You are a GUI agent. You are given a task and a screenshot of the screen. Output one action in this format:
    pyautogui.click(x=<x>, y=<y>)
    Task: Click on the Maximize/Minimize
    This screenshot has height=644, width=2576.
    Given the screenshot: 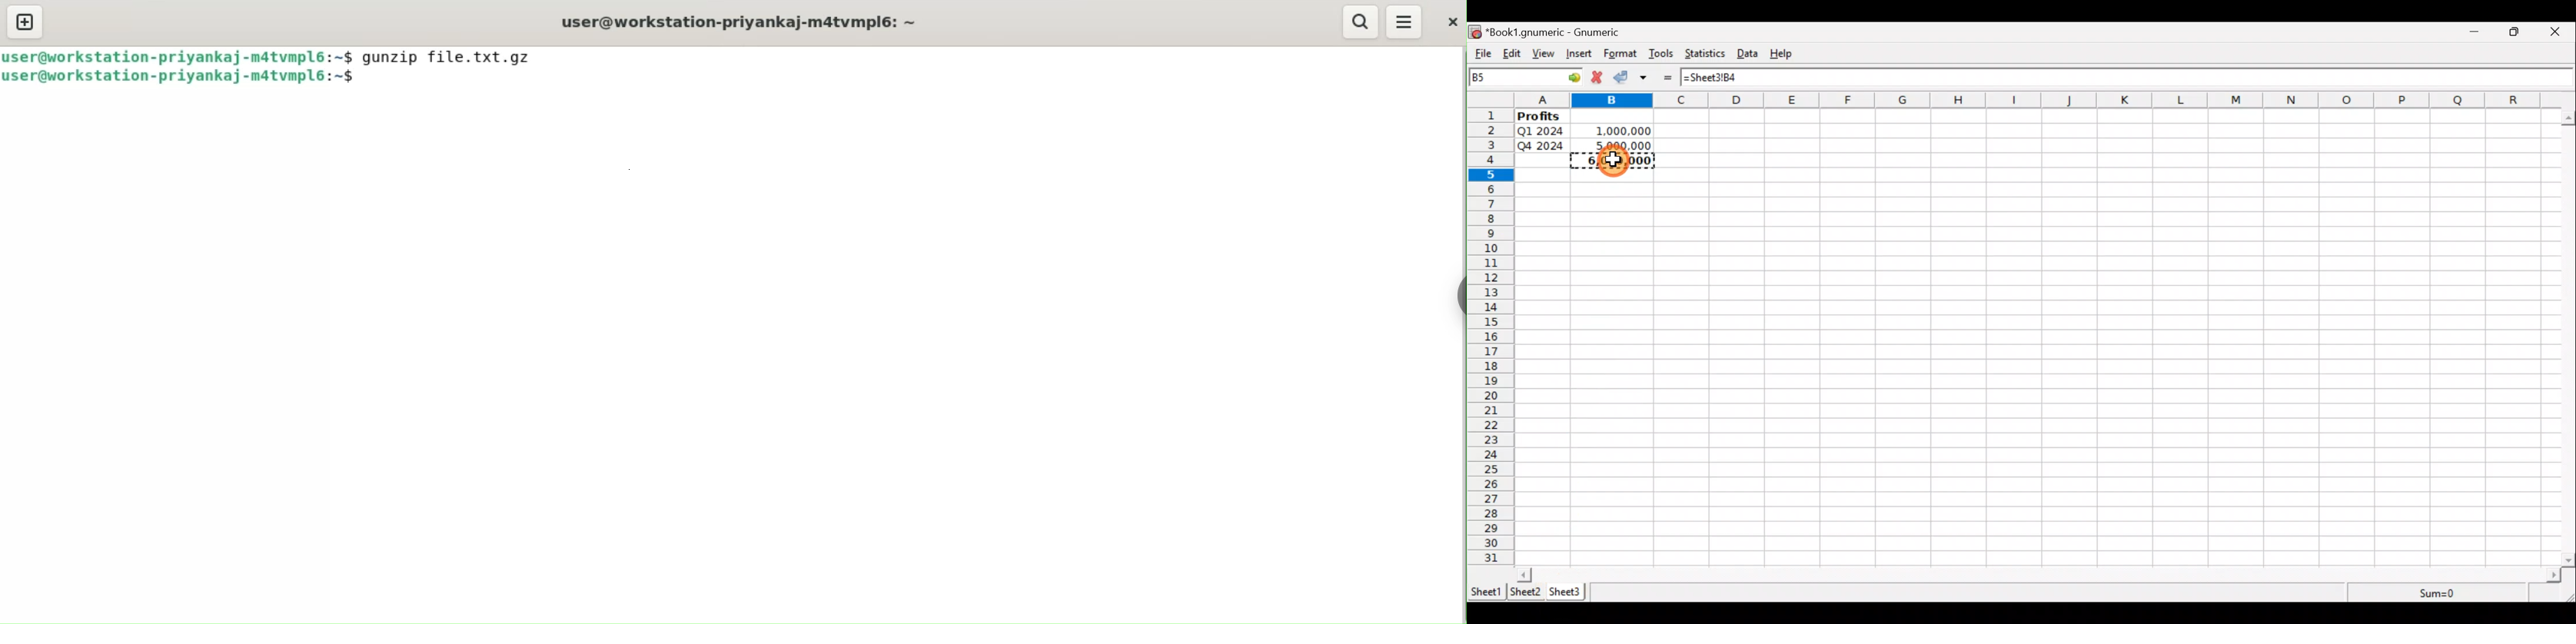 What is the action you would take?
    pyautogui.click(x=2518, y=32)
    